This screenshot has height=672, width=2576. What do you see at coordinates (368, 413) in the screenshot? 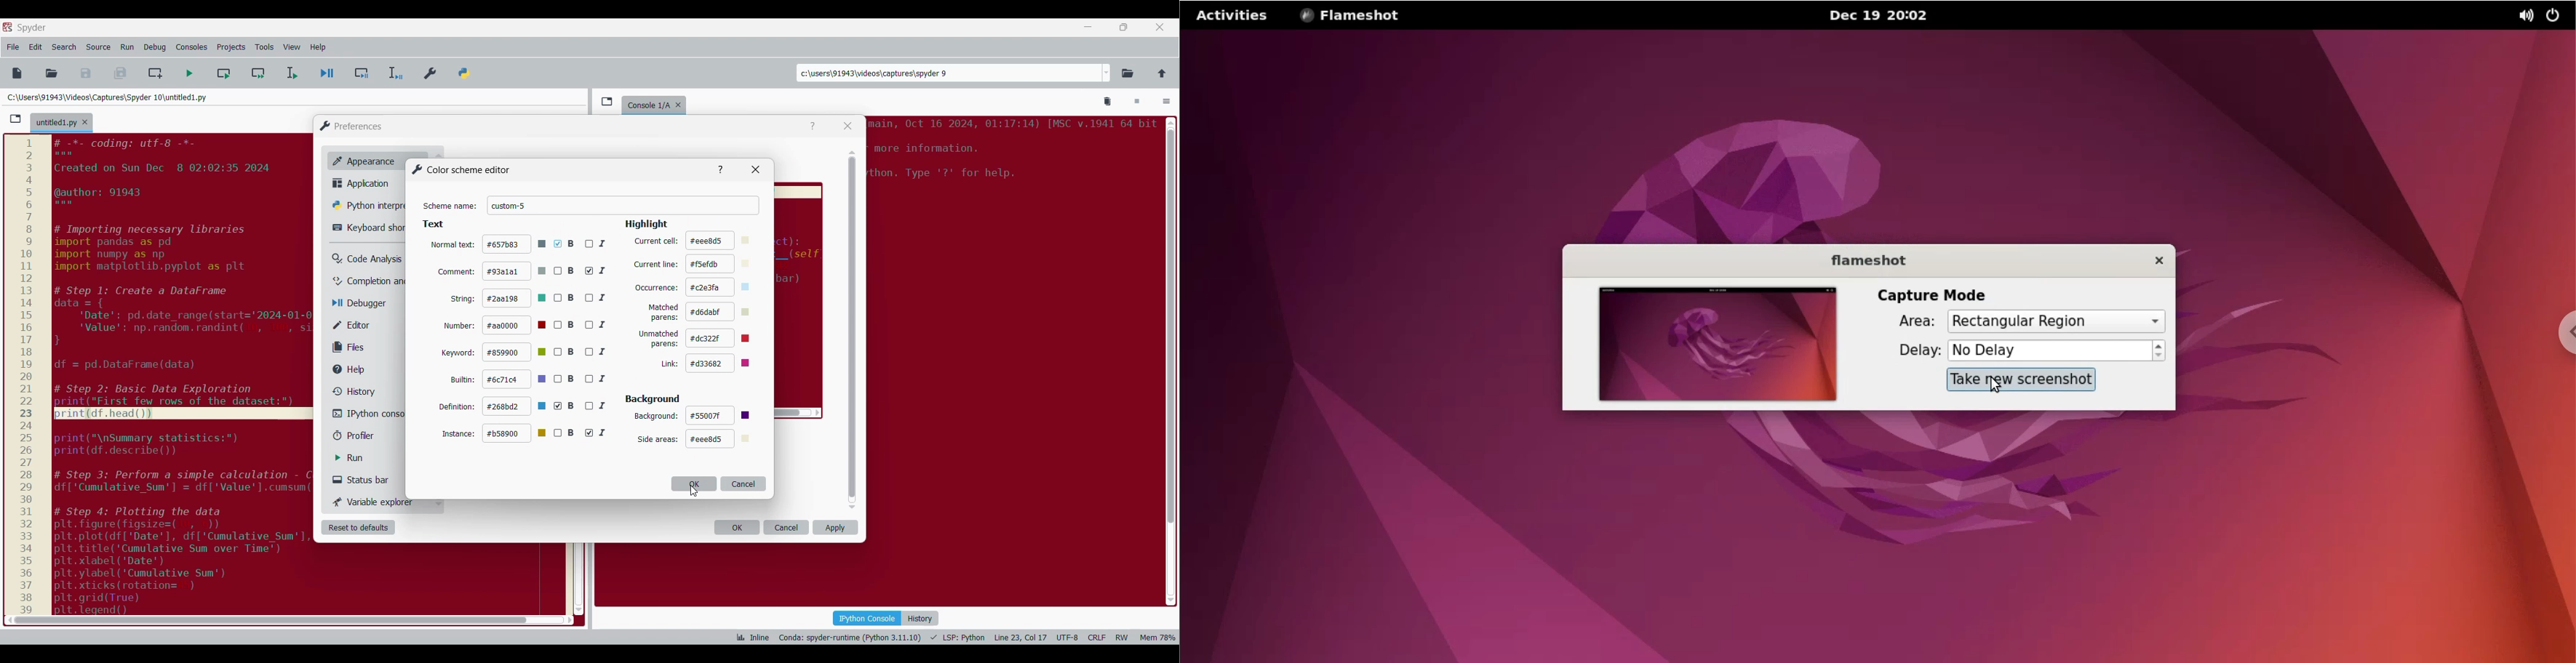
I see `IPython console` at bounding box center [368, 413].